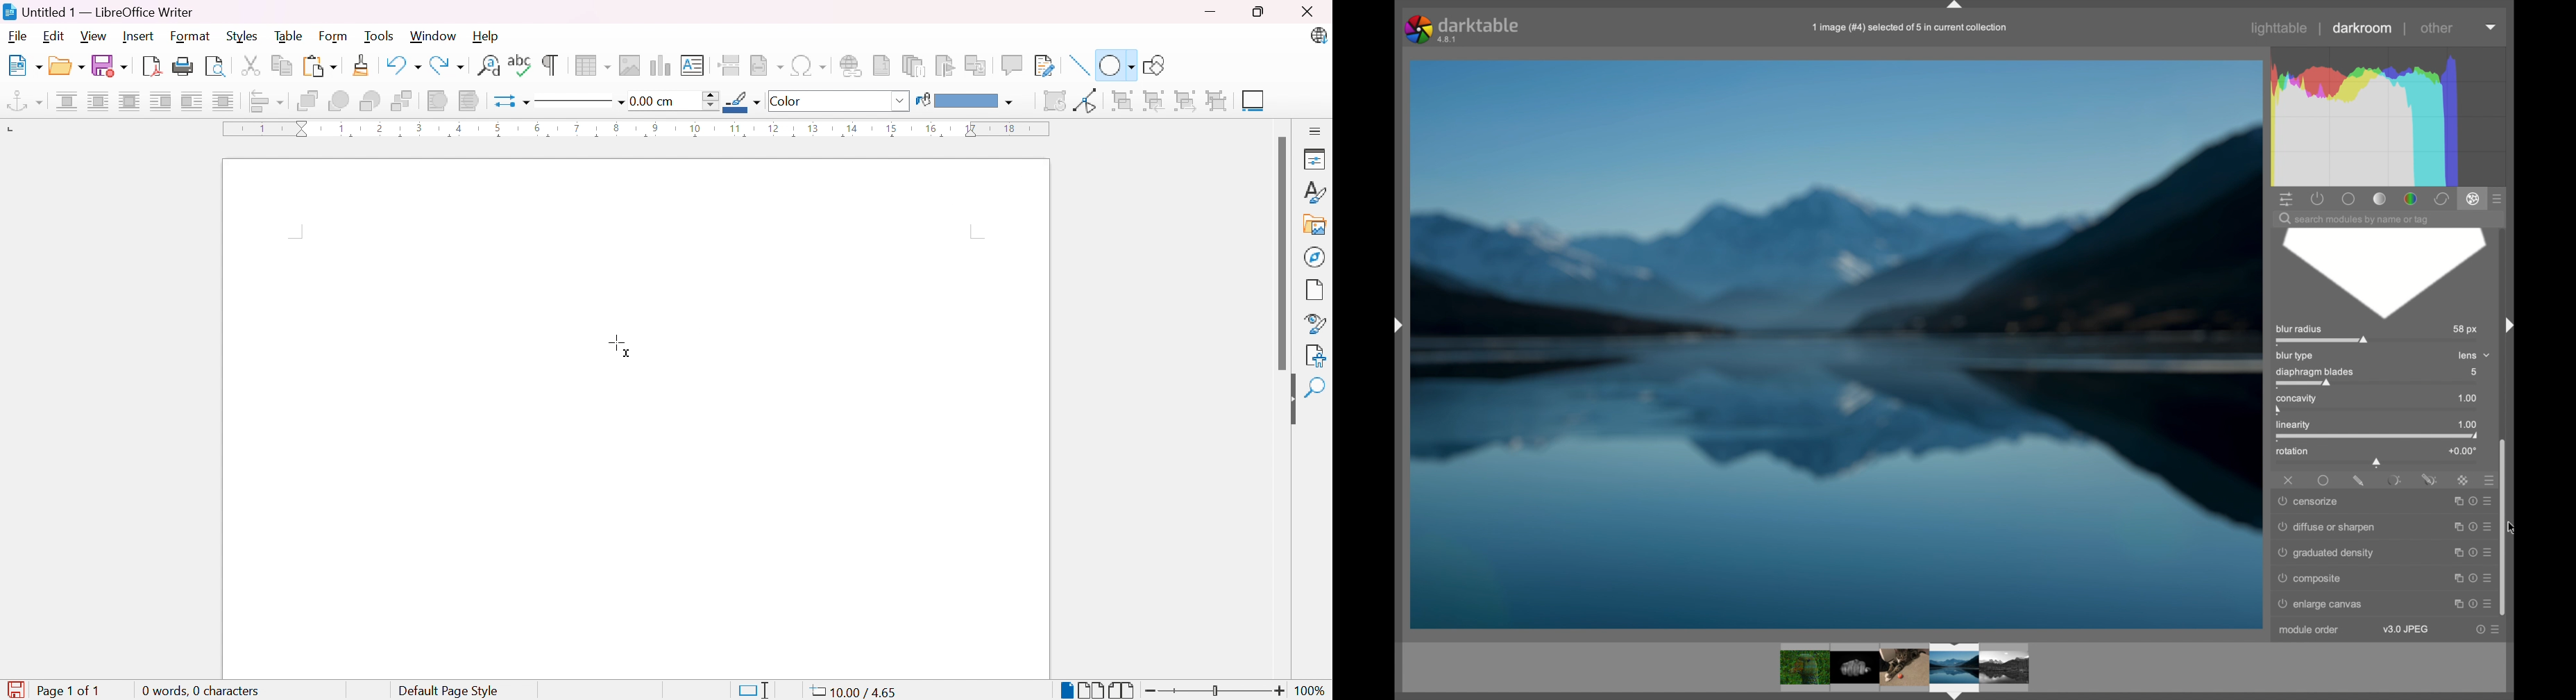  What do you see at coordinates (2303, 428) in the screenshot?
I see `linearity` at bounding box center [2303, 428].